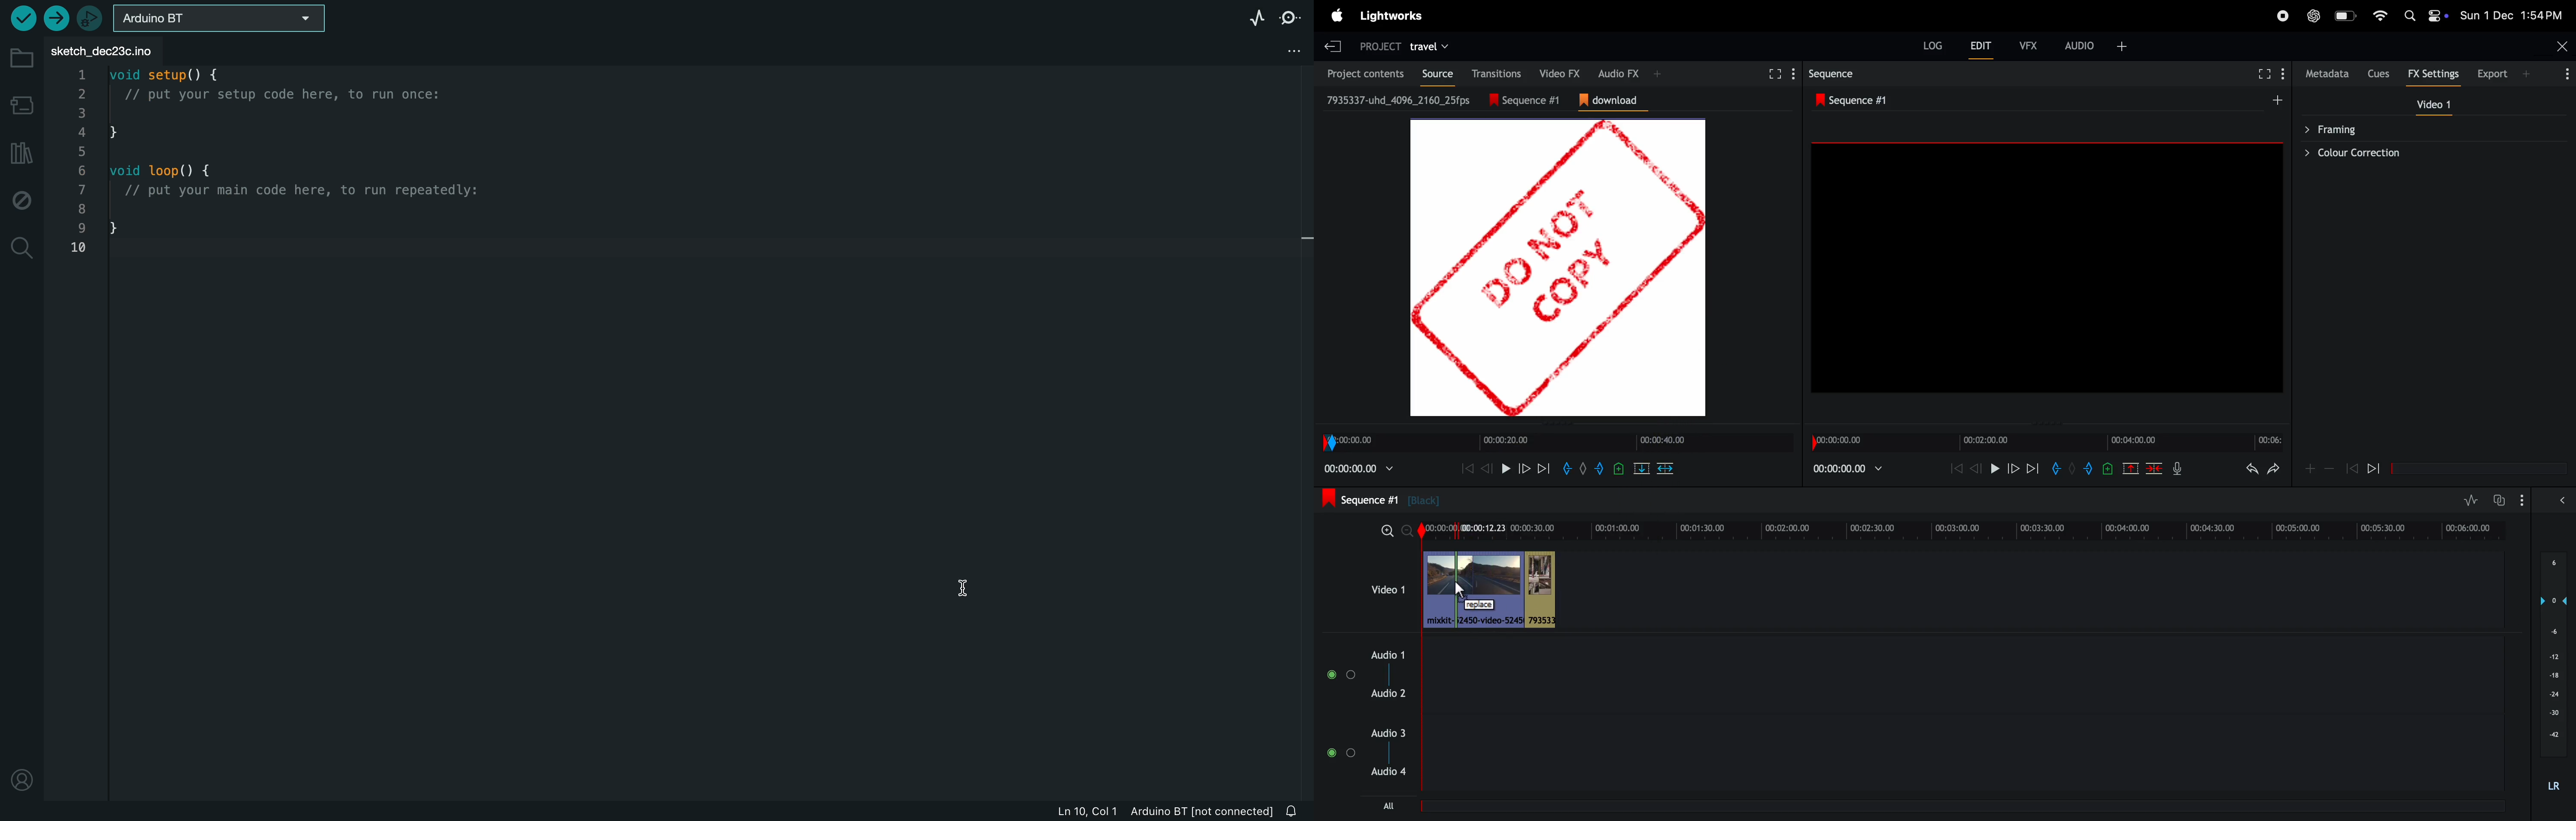  What do you see at coordinates (2522, 500) in the screenshot?
I see `options` at bounding box center [2522, 500].